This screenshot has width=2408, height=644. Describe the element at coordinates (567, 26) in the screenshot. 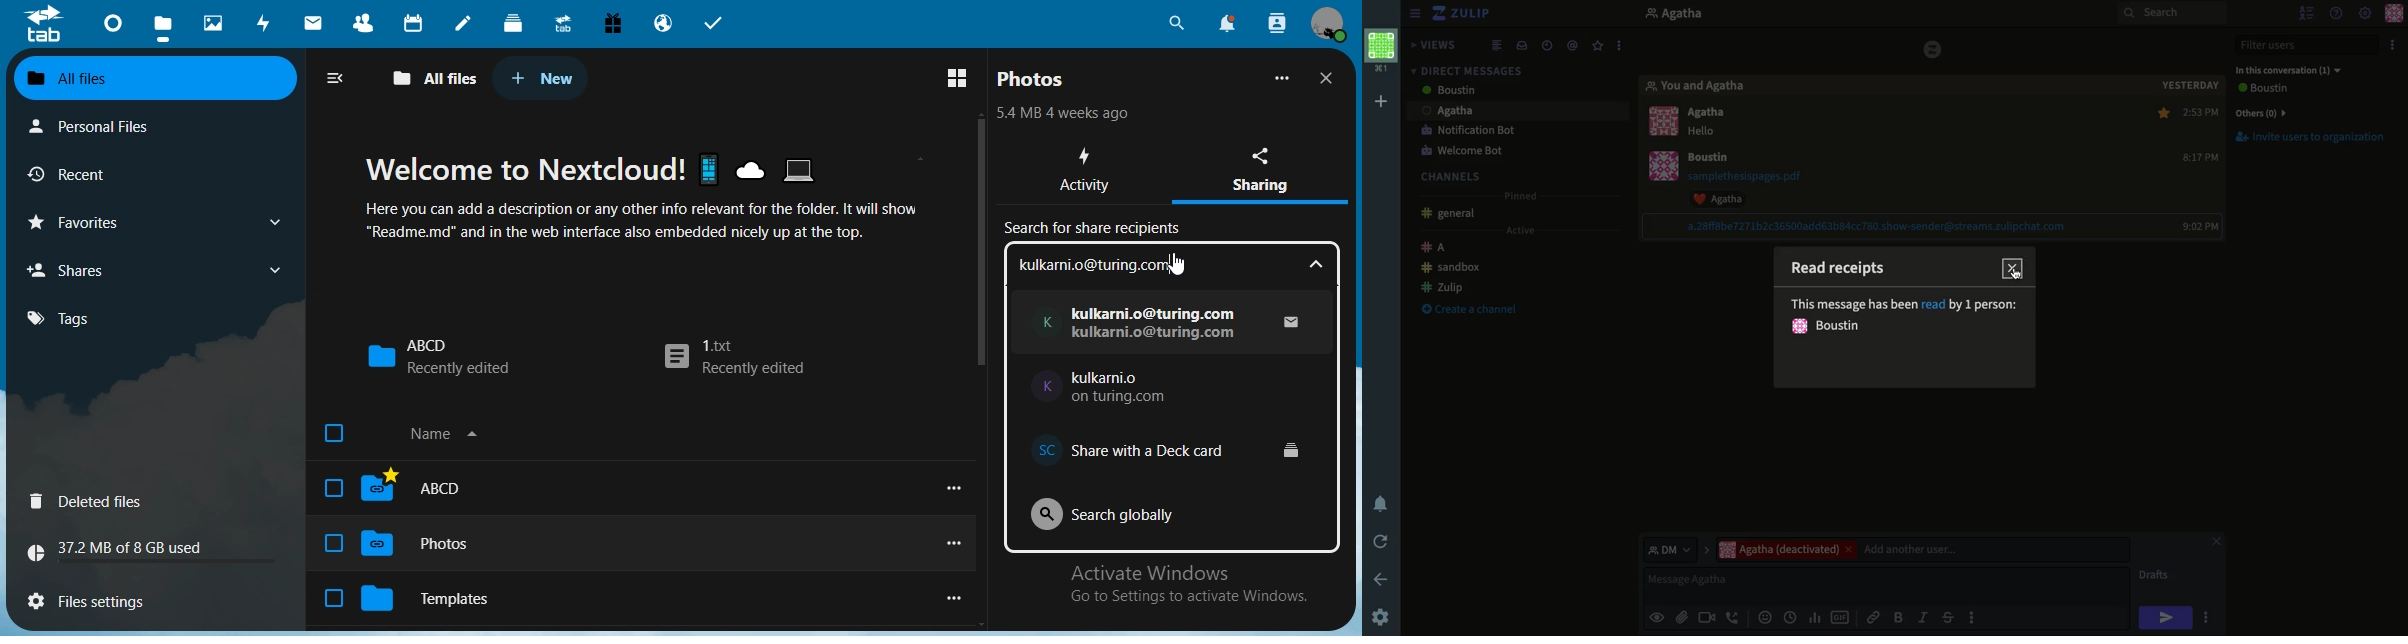

I see `upgrade` at that location.